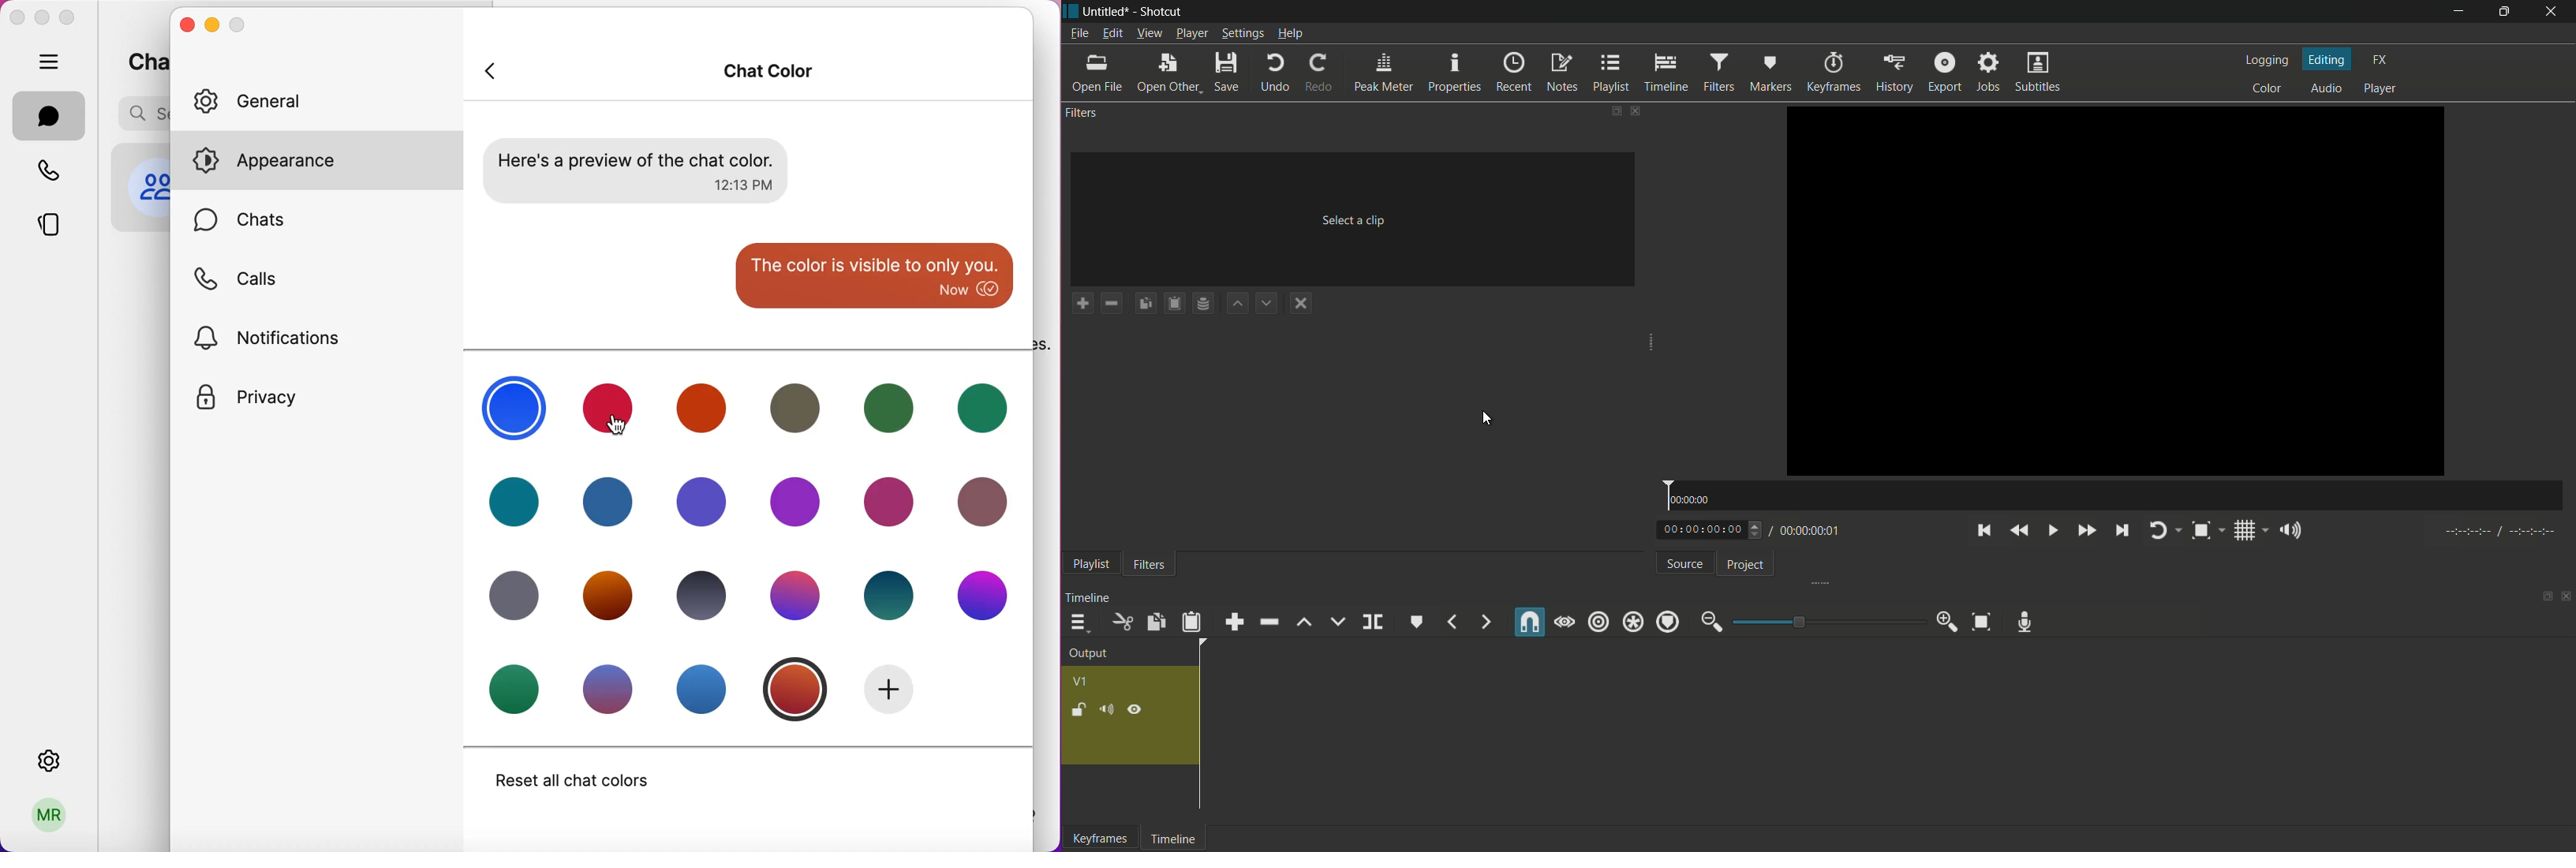 Image resolution: width=2576 pixels, height=868 pixels. I want to click on edit menu, so click(1114, 32).